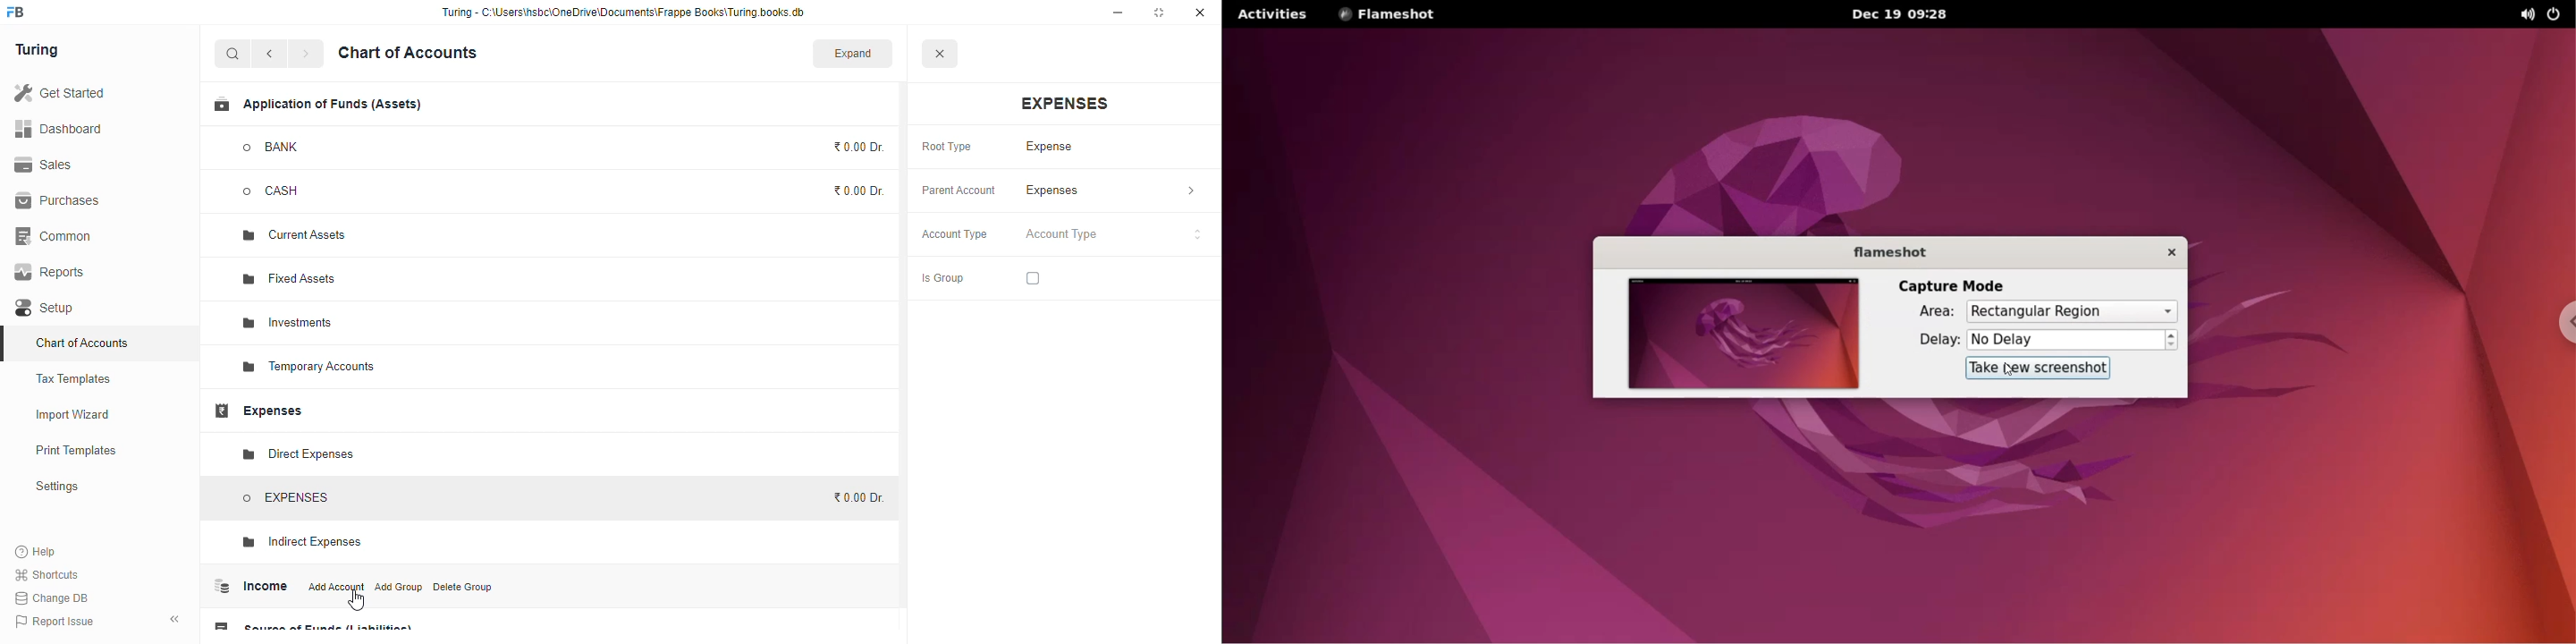 The height and width of the screenshot is (644, 2576). What do you see at coordinates (317, 104) in the screenshot?
I see `application of funds (assets)` at bounding box center [317, 104].